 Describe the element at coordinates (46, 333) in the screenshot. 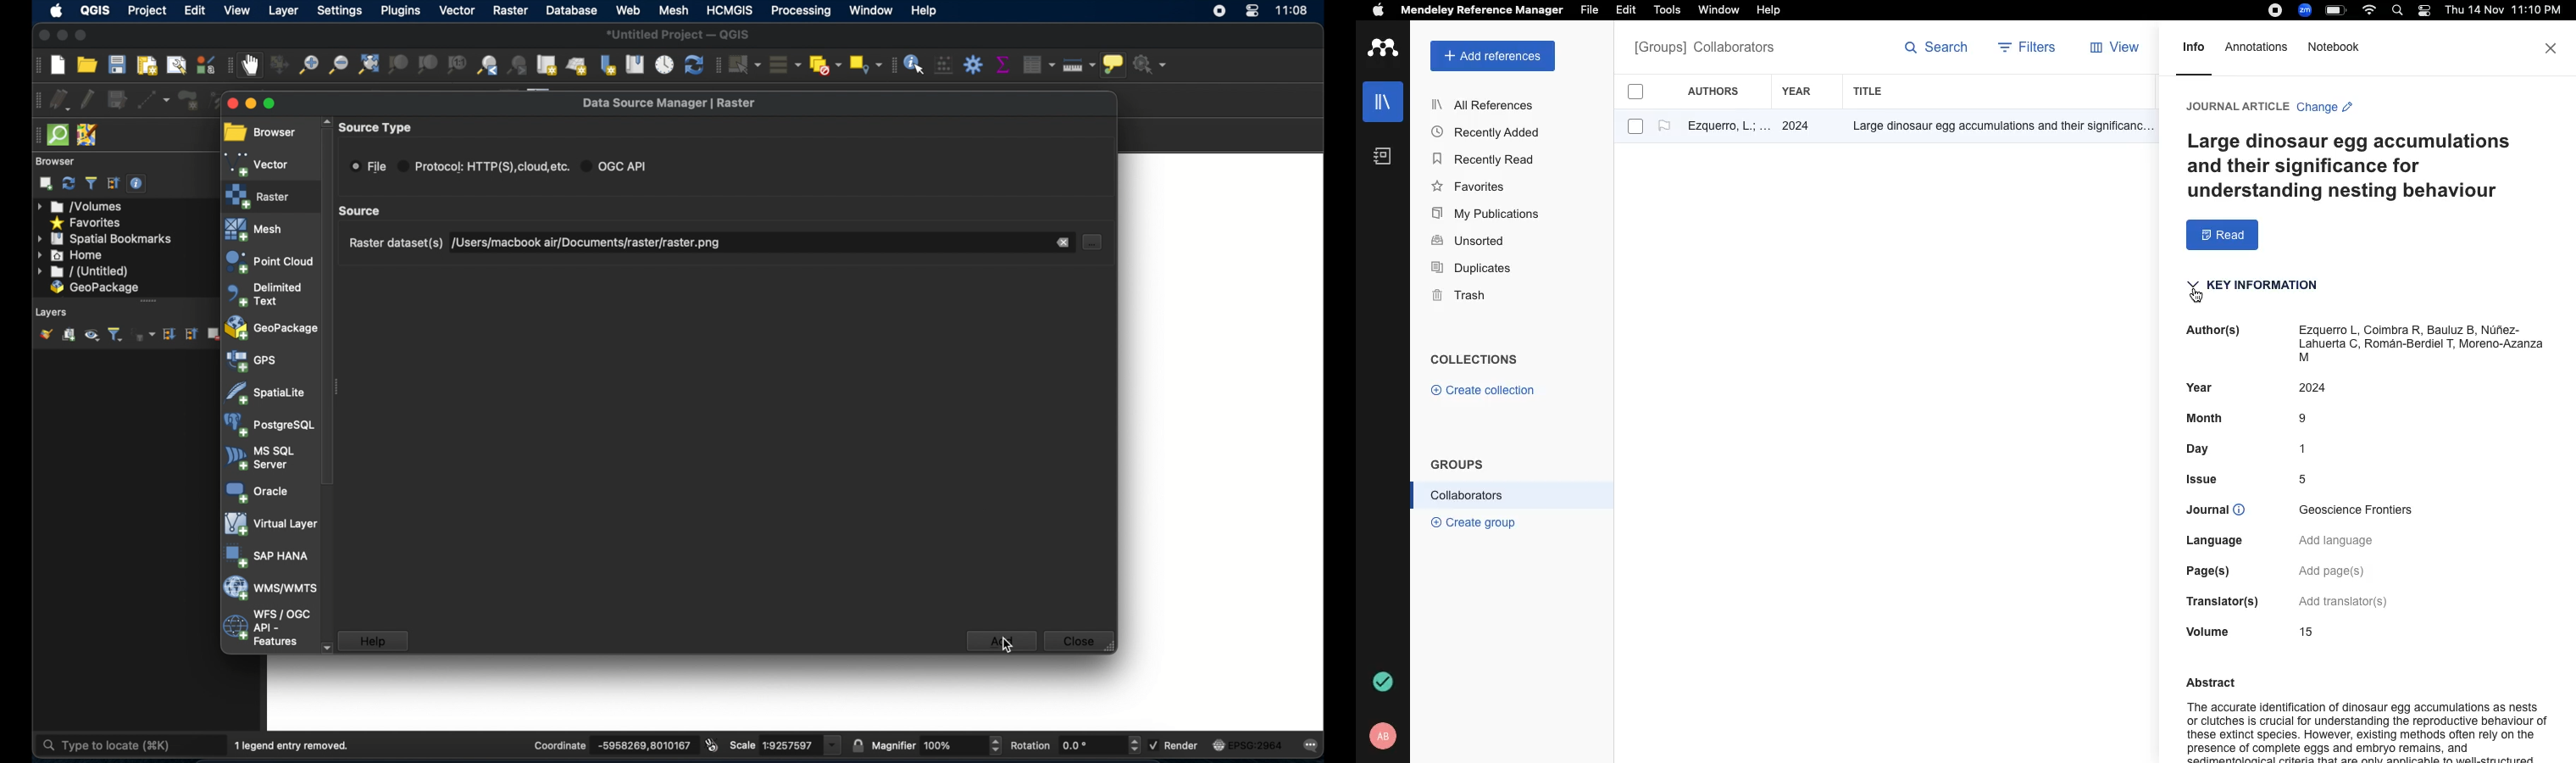

I see `open layer styling panel` at that location.